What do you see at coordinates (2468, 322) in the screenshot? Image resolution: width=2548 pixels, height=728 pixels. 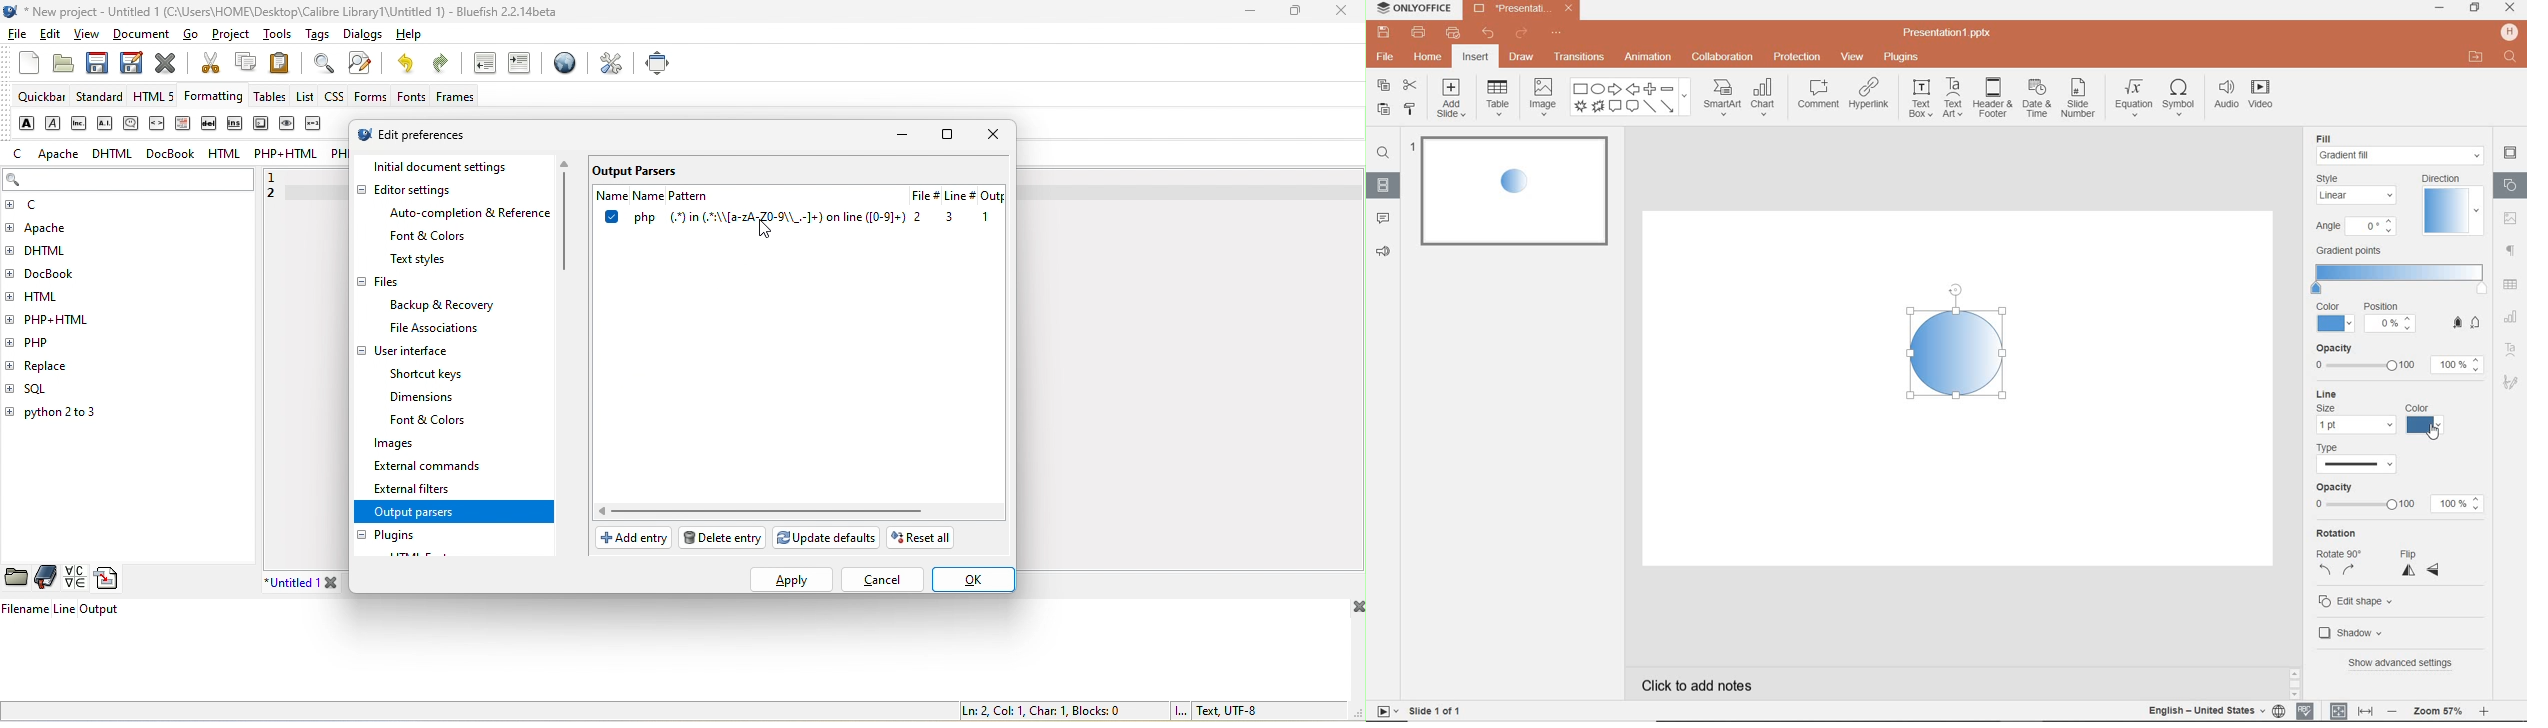 I see `add/remove gradient point` at bounding box center [2468, 322].